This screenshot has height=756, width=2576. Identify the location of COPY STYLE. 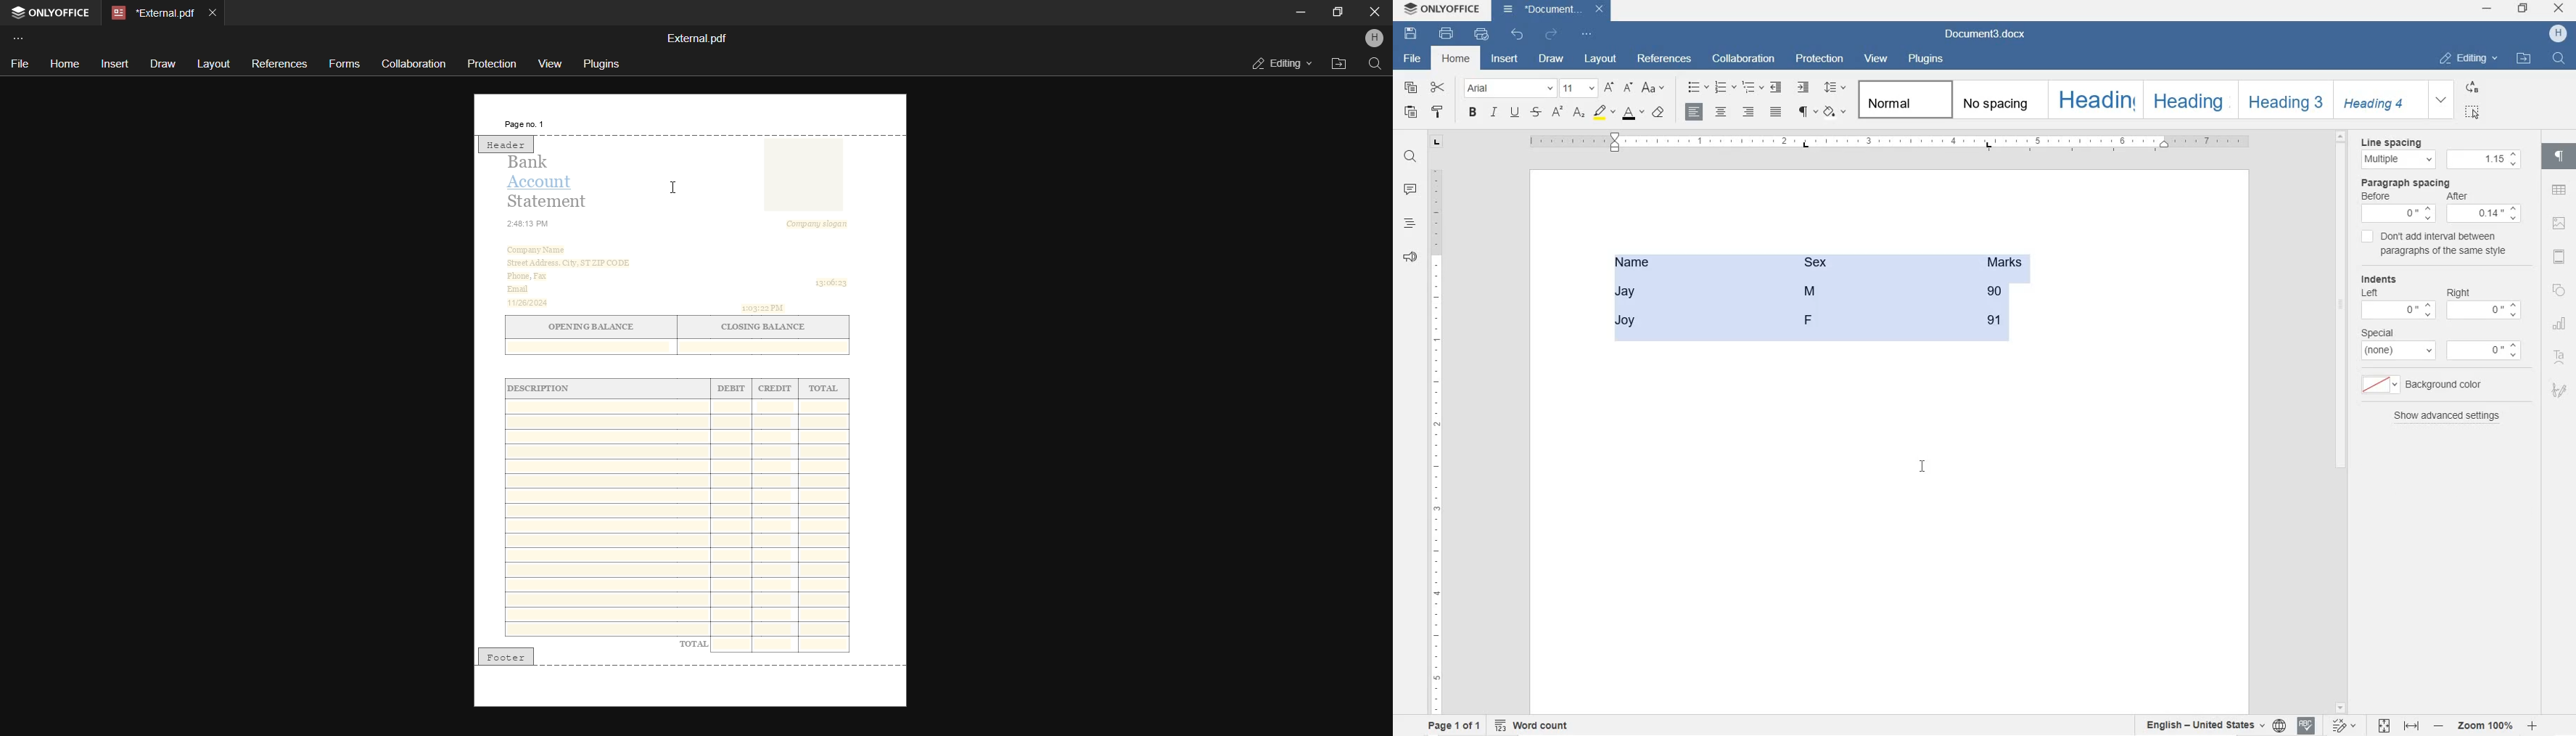
(1437, 111).